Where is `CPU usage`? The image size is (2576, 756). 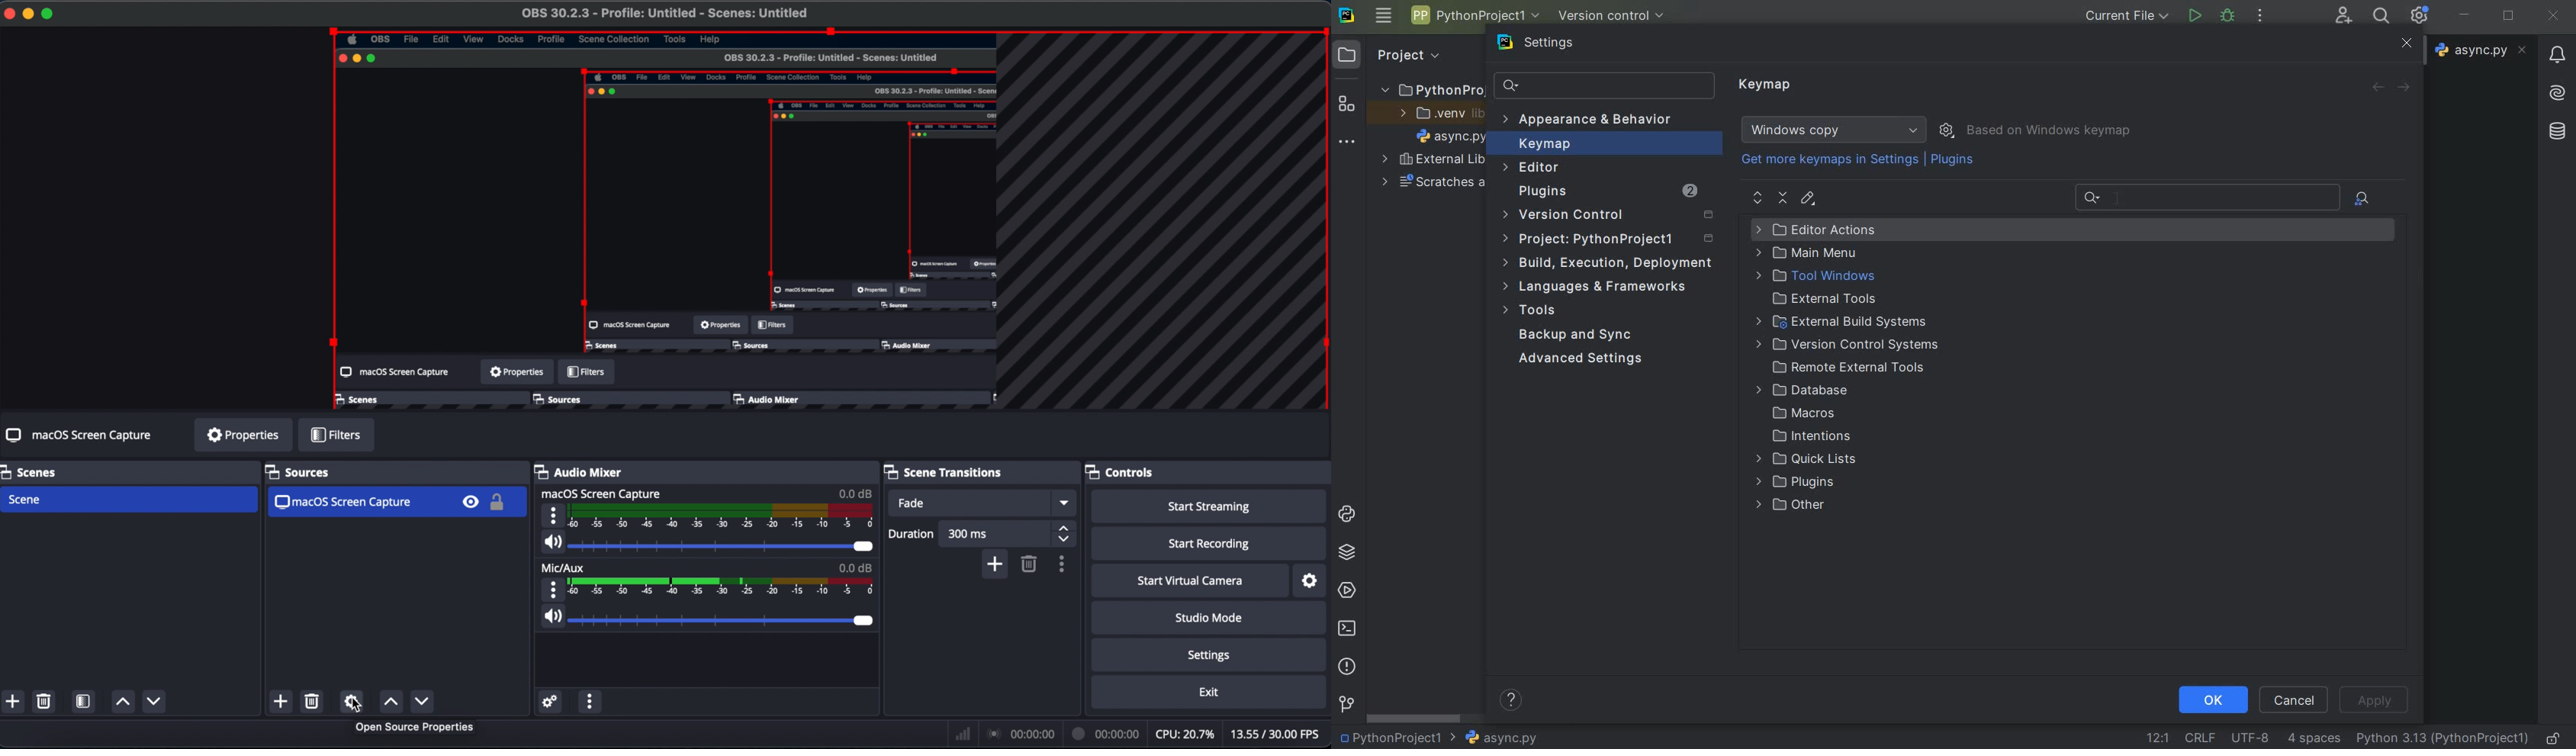
CPU usage is located at coordinates (1186, 734).